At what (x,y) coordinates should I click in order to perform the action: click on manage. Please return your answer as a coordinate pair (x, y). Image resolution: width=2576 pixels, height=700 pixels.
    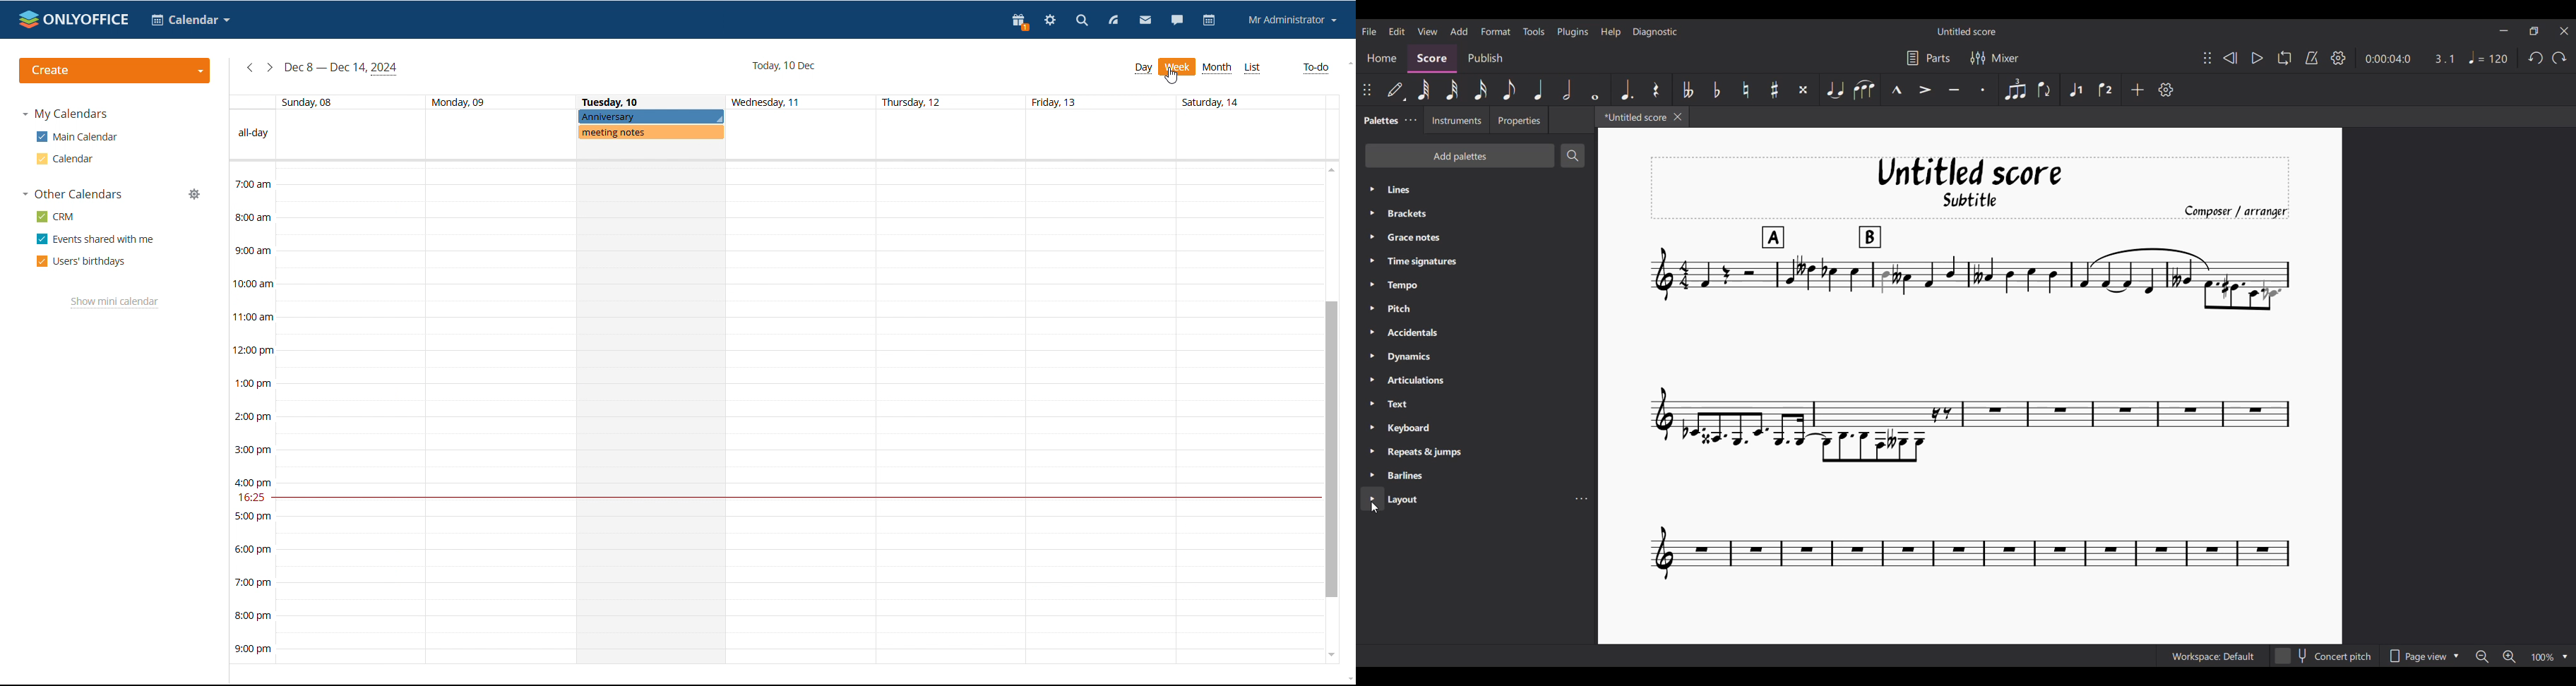
    Looking at the image, I should click on (196, 194).